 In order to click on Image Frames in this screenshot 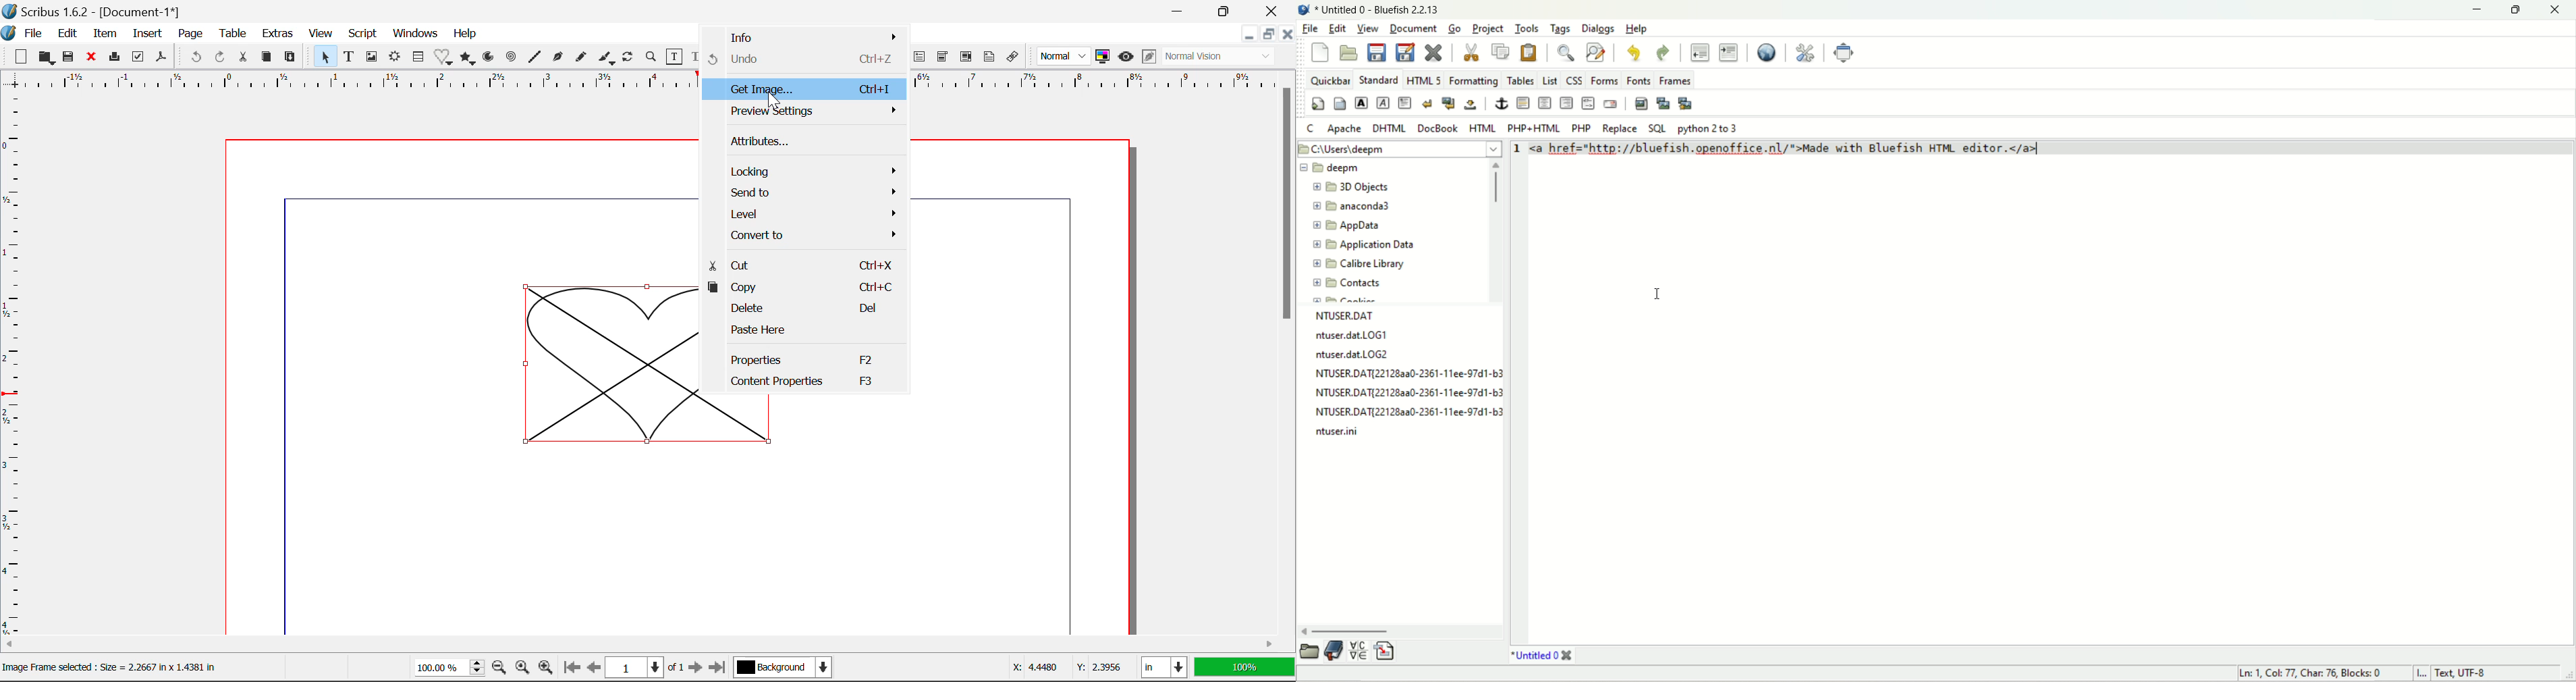, I will do `click(371, 57)`.